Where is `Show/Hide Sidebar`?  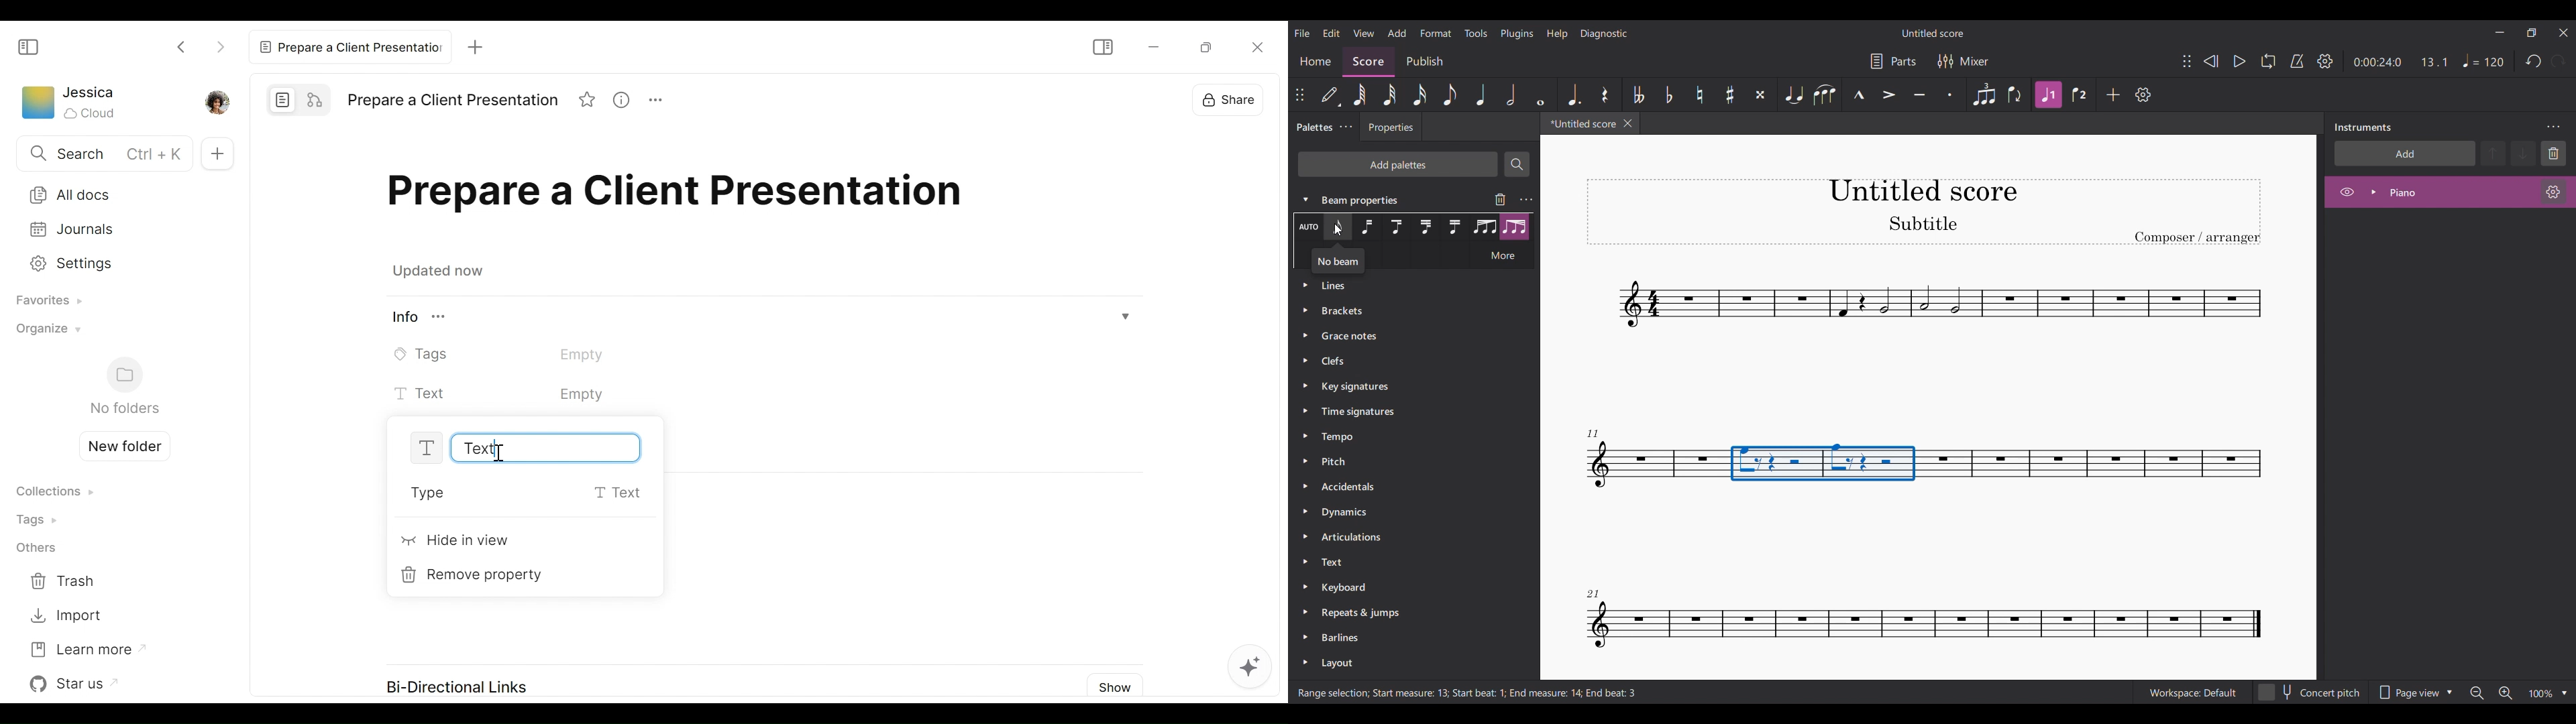
Show/Hide Sidebar is located at coordinates (1106, 45).